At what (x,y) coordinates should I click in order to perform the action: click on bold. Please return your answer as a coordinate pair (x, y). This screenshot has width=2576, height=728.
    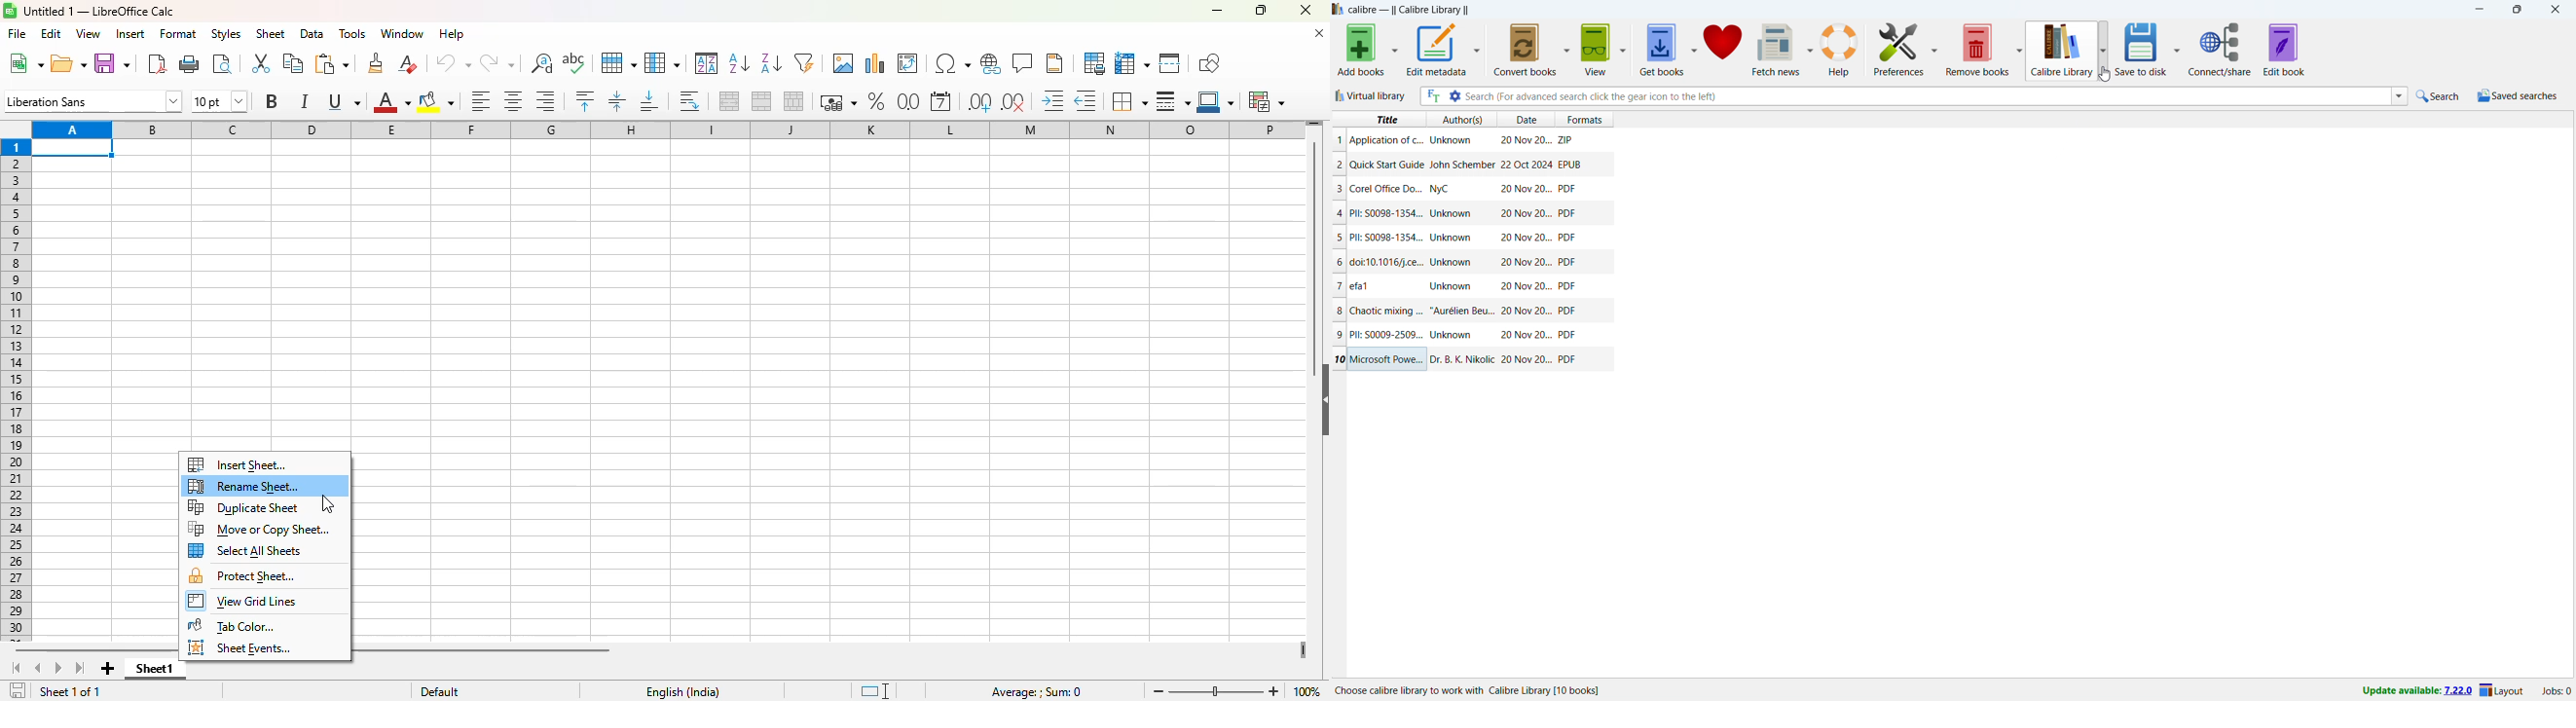
    Looking at the image, I should click on (272, 100).